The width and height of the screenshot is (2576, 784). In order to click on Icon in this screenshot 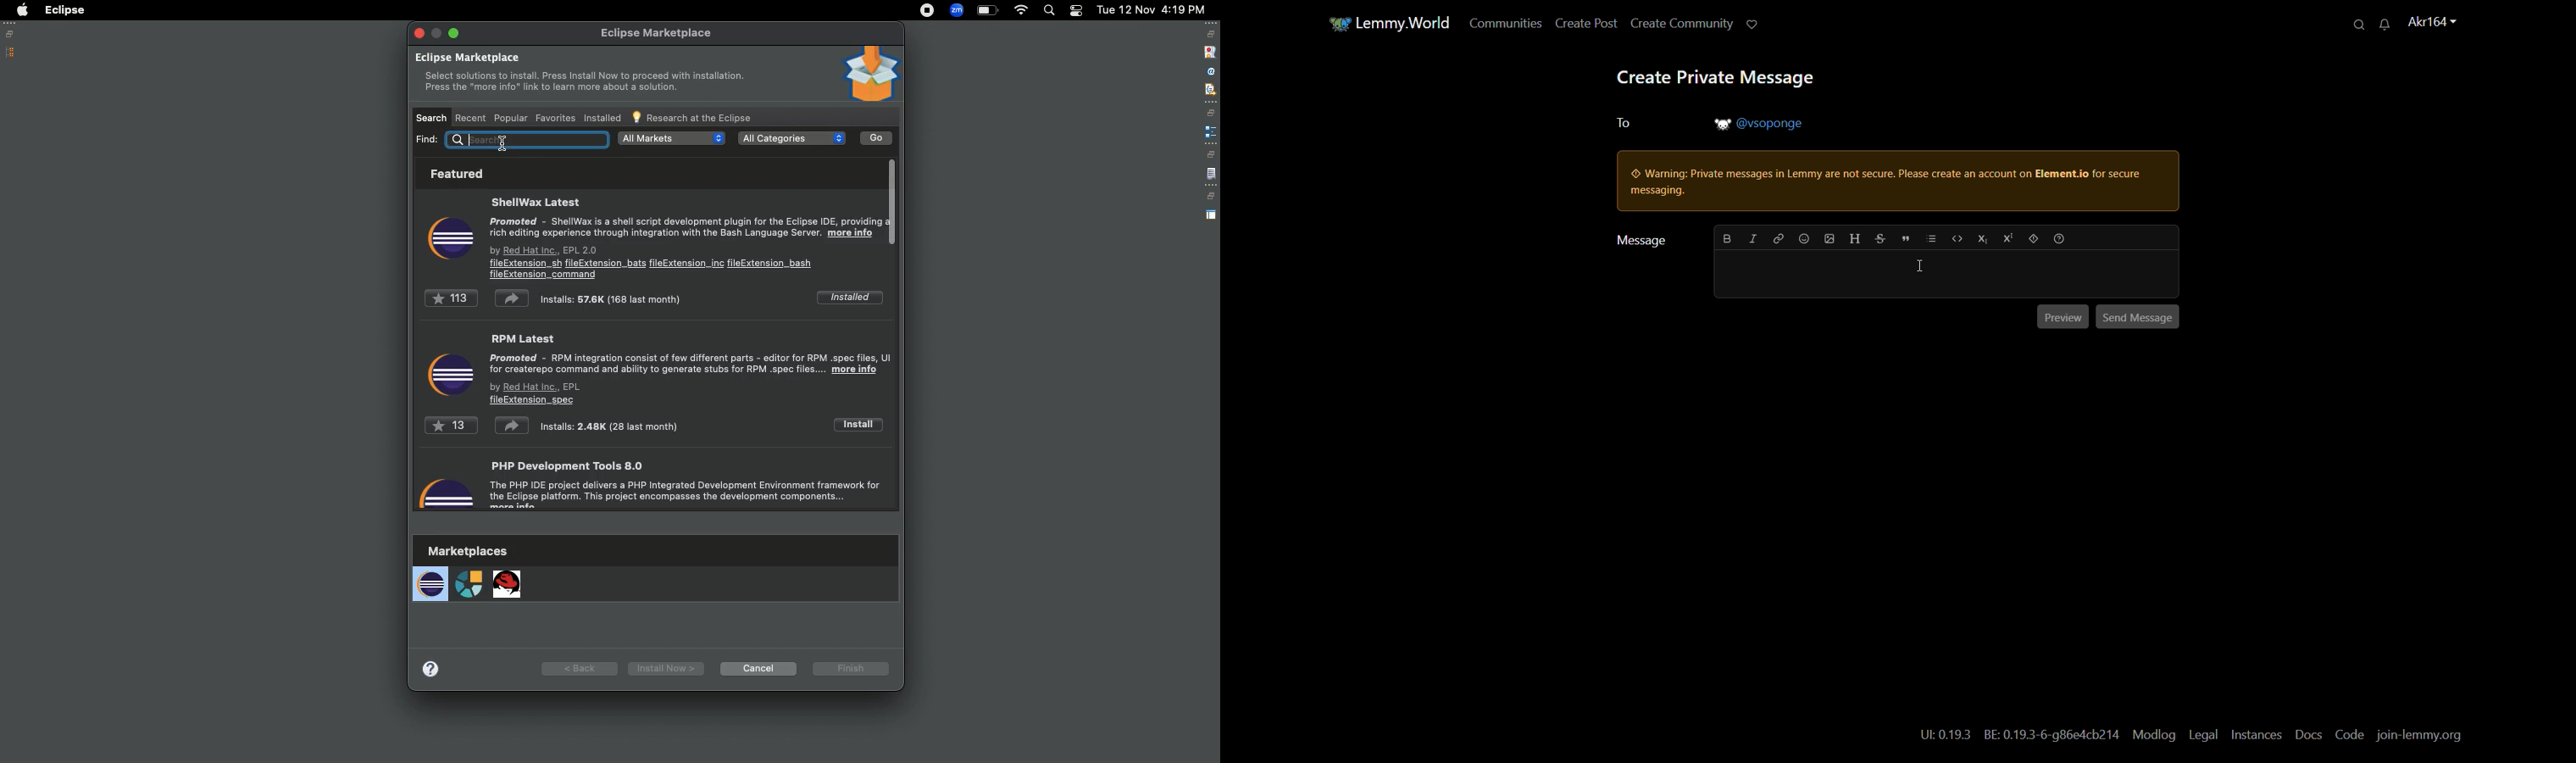, I will do `click(451, 241)`.